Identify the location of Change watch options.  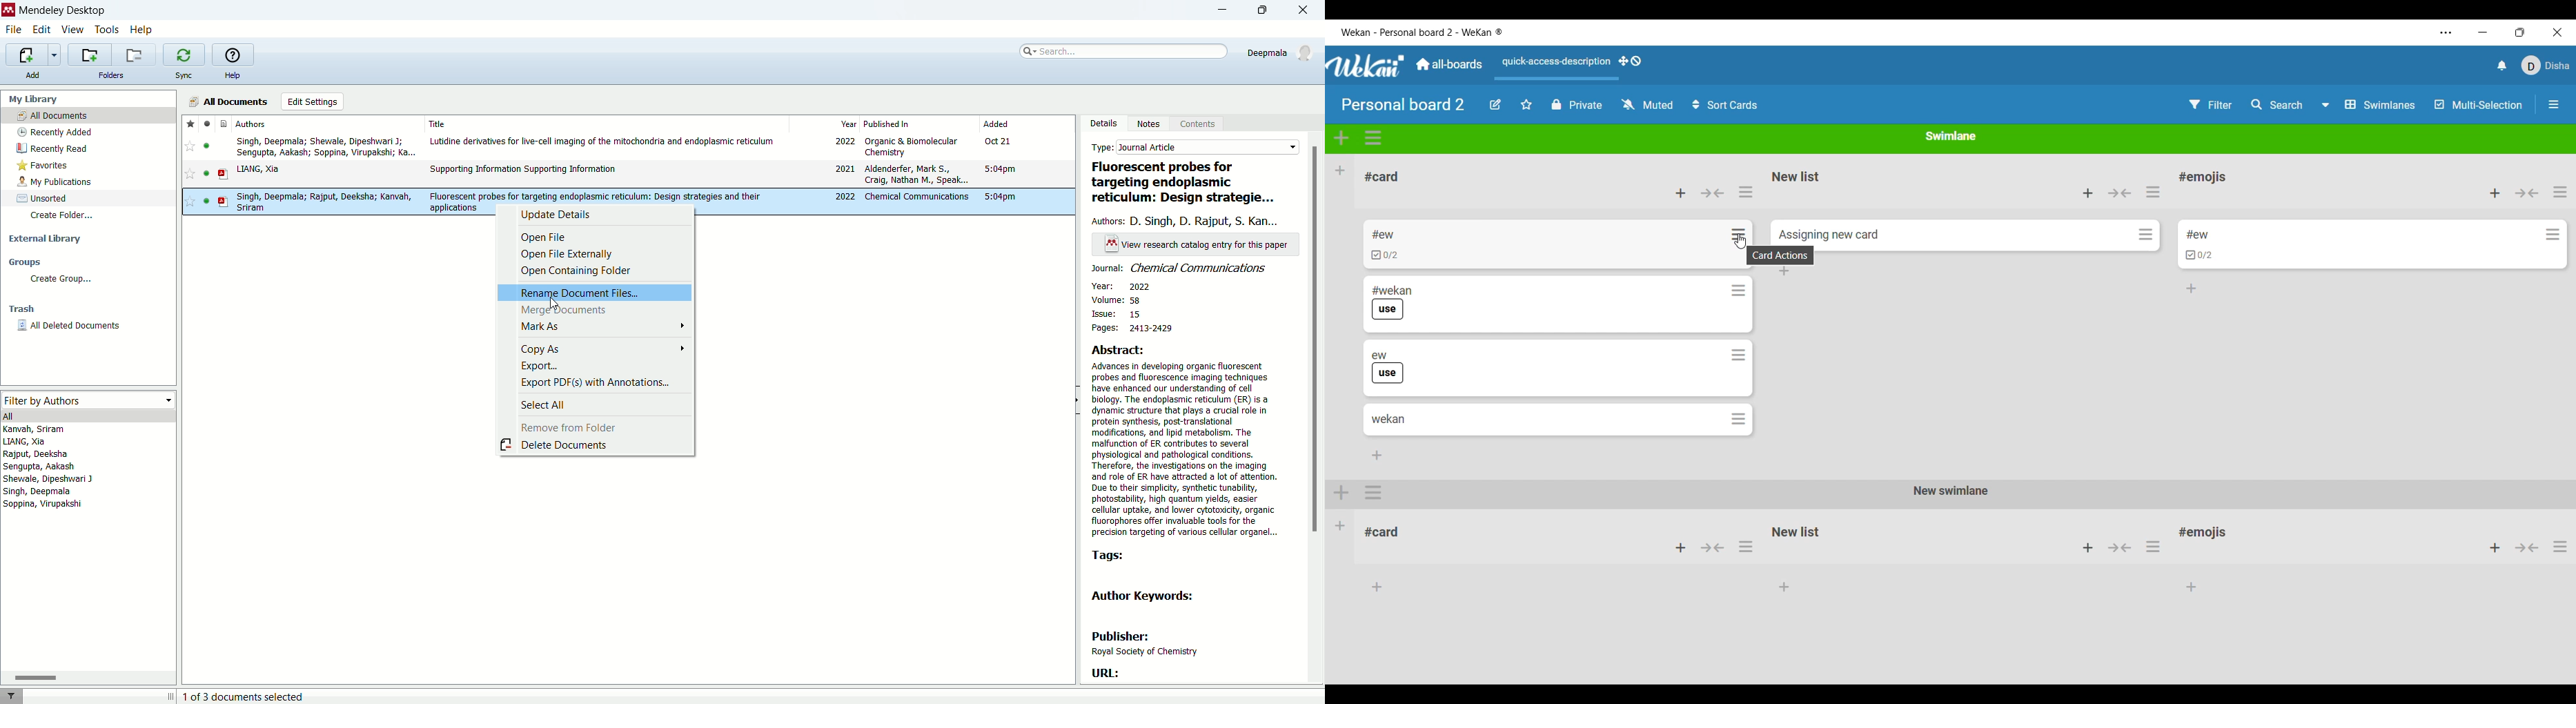
(1647, 104).